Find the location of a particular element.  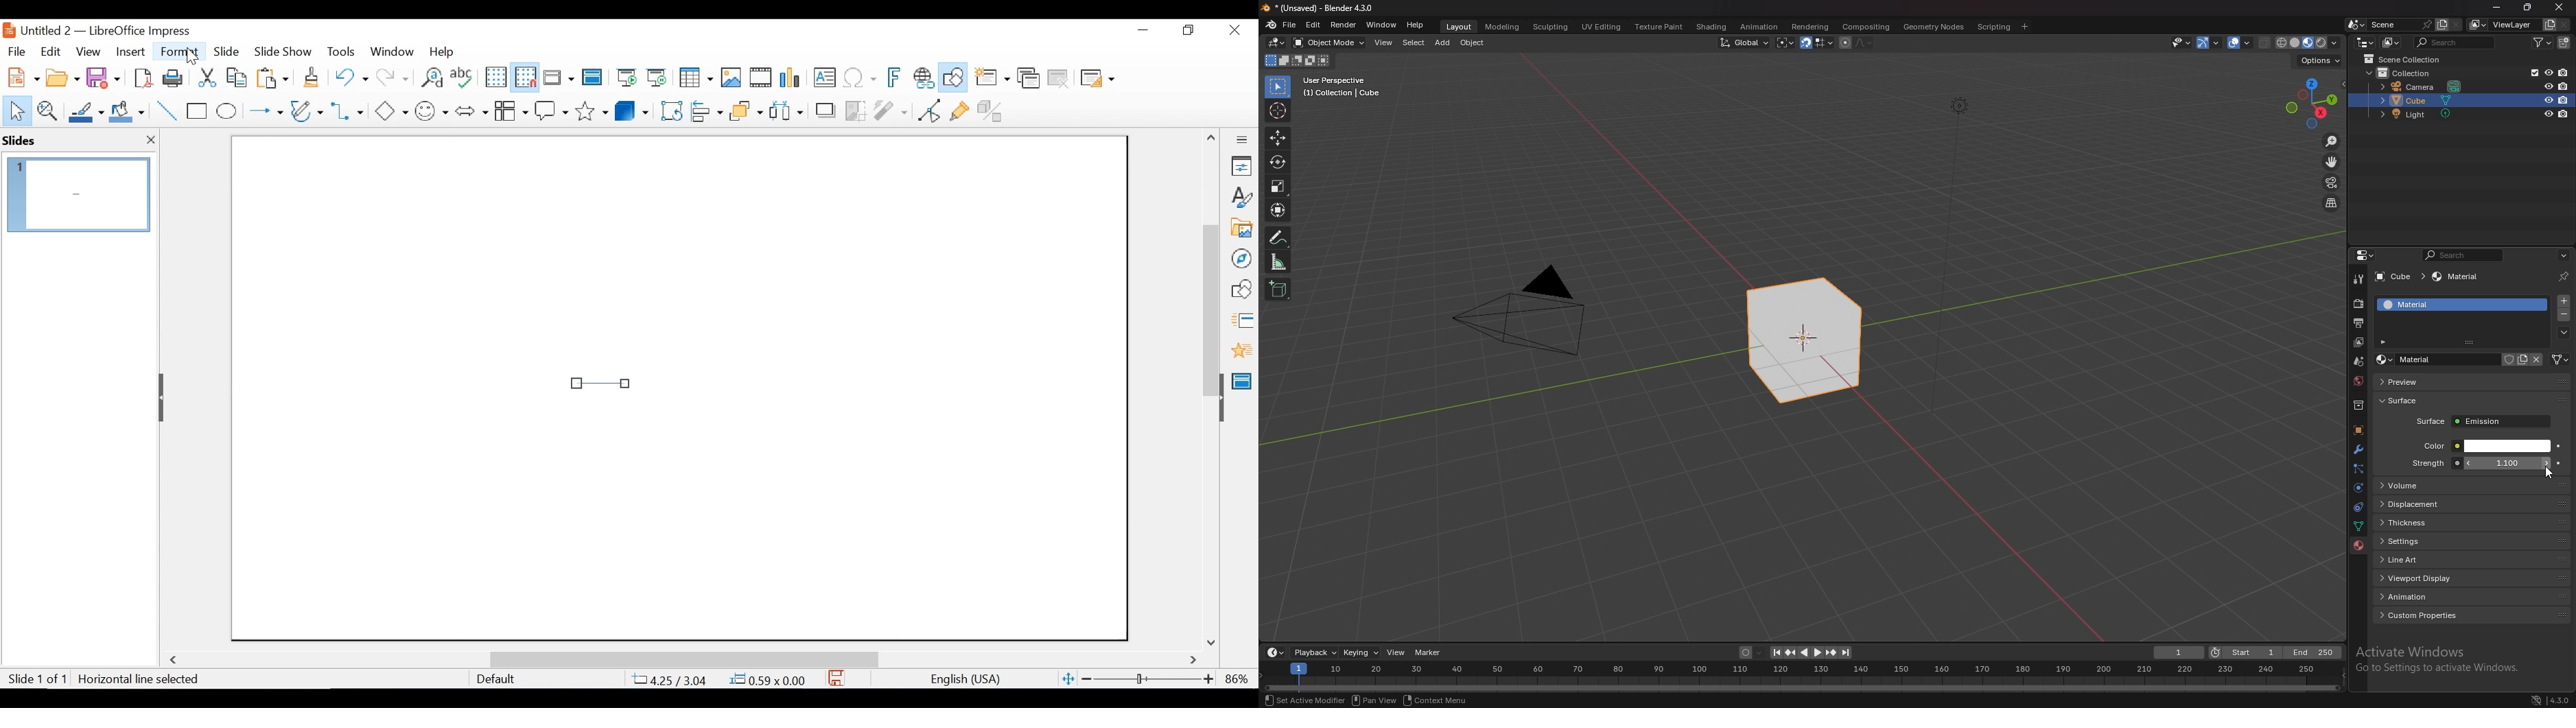

LibreOffice Desktop Icon is located at coordinates (8, 30).